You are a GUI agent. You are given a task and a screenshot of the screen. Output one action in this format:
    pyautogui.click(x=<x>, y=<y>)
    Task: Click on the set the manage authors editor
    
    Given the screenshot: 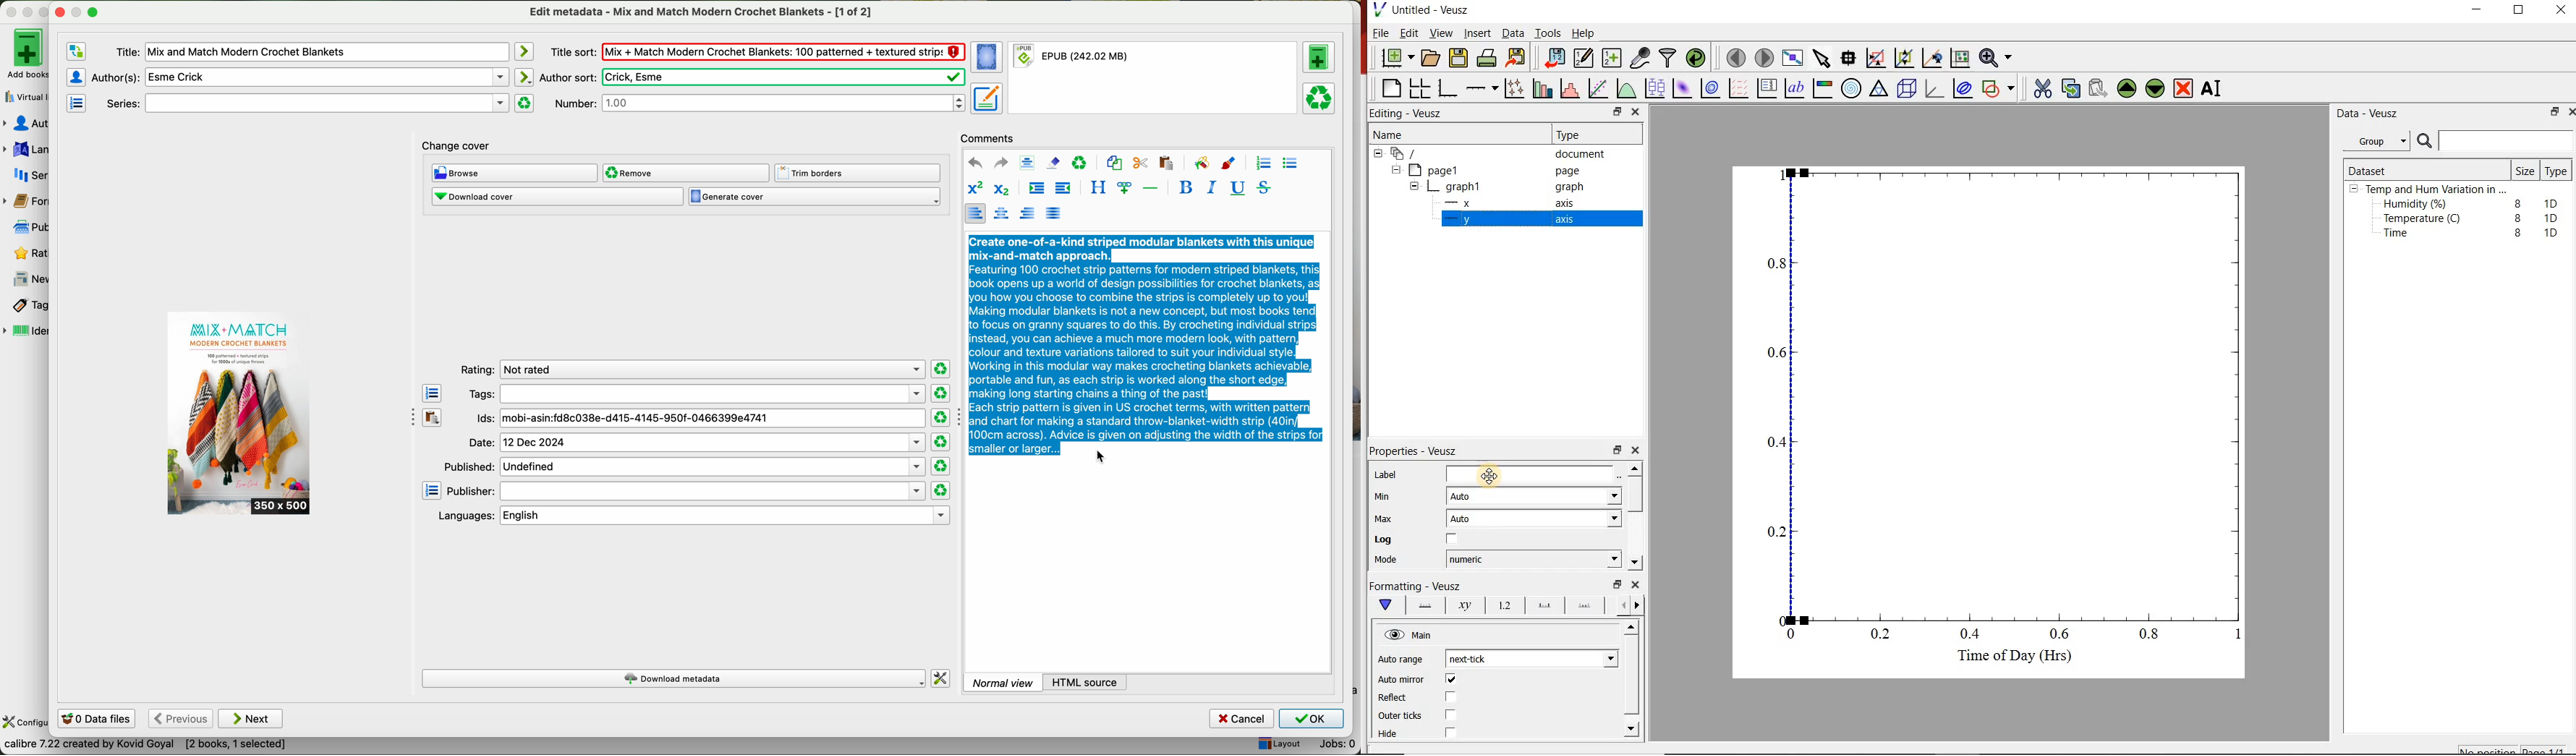 What is the action you would take?
    pyautogui.click(x=75, y=77)
    